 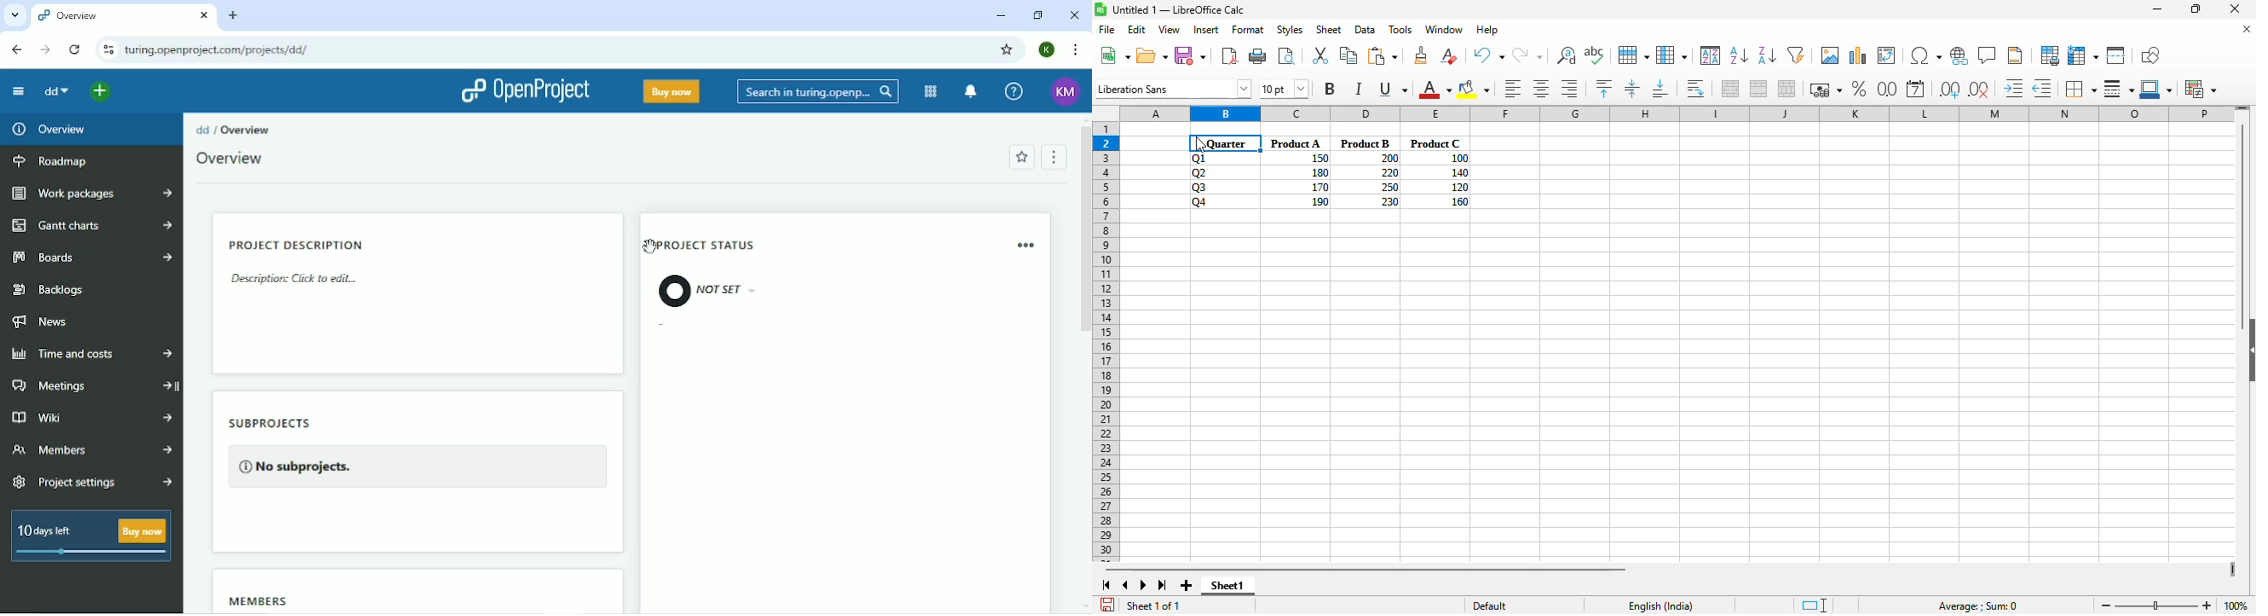 What do you see at coordinates (1951, 90) in the screenshot?
I see `add decimal` at bounding box center [1951, 90].